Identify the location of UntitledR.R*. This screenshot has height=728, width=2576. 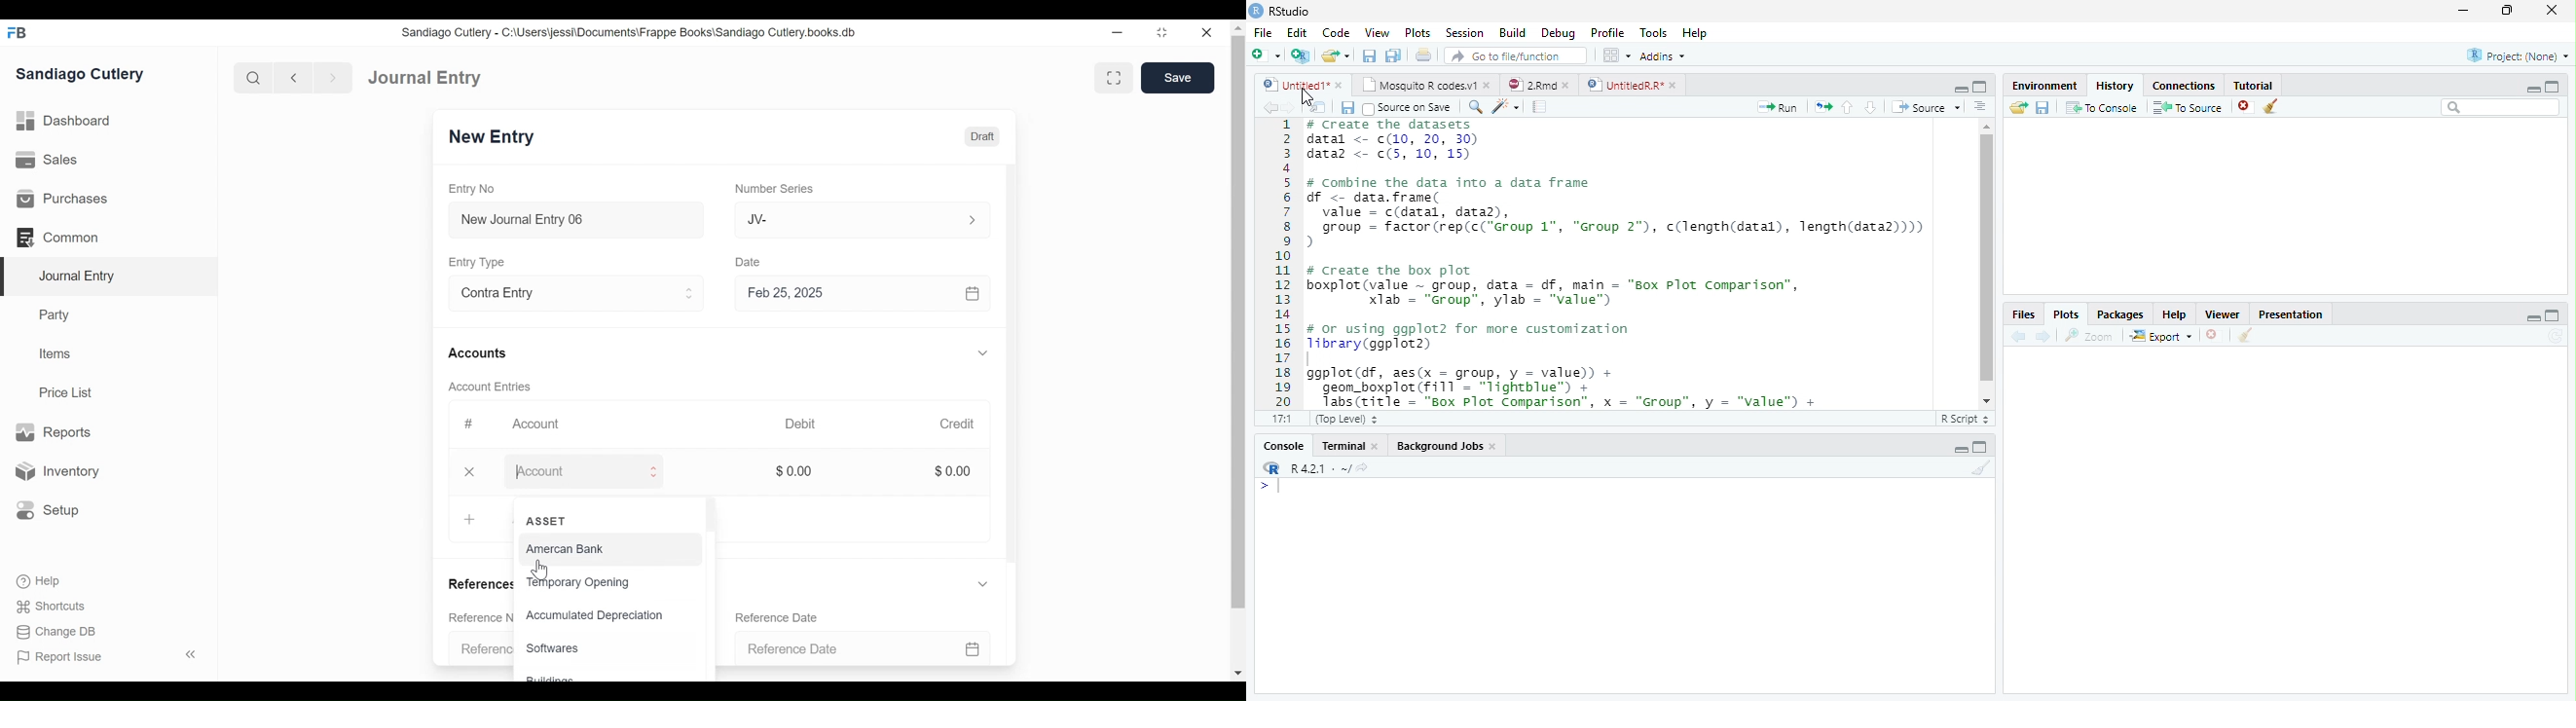
(1624, 86).